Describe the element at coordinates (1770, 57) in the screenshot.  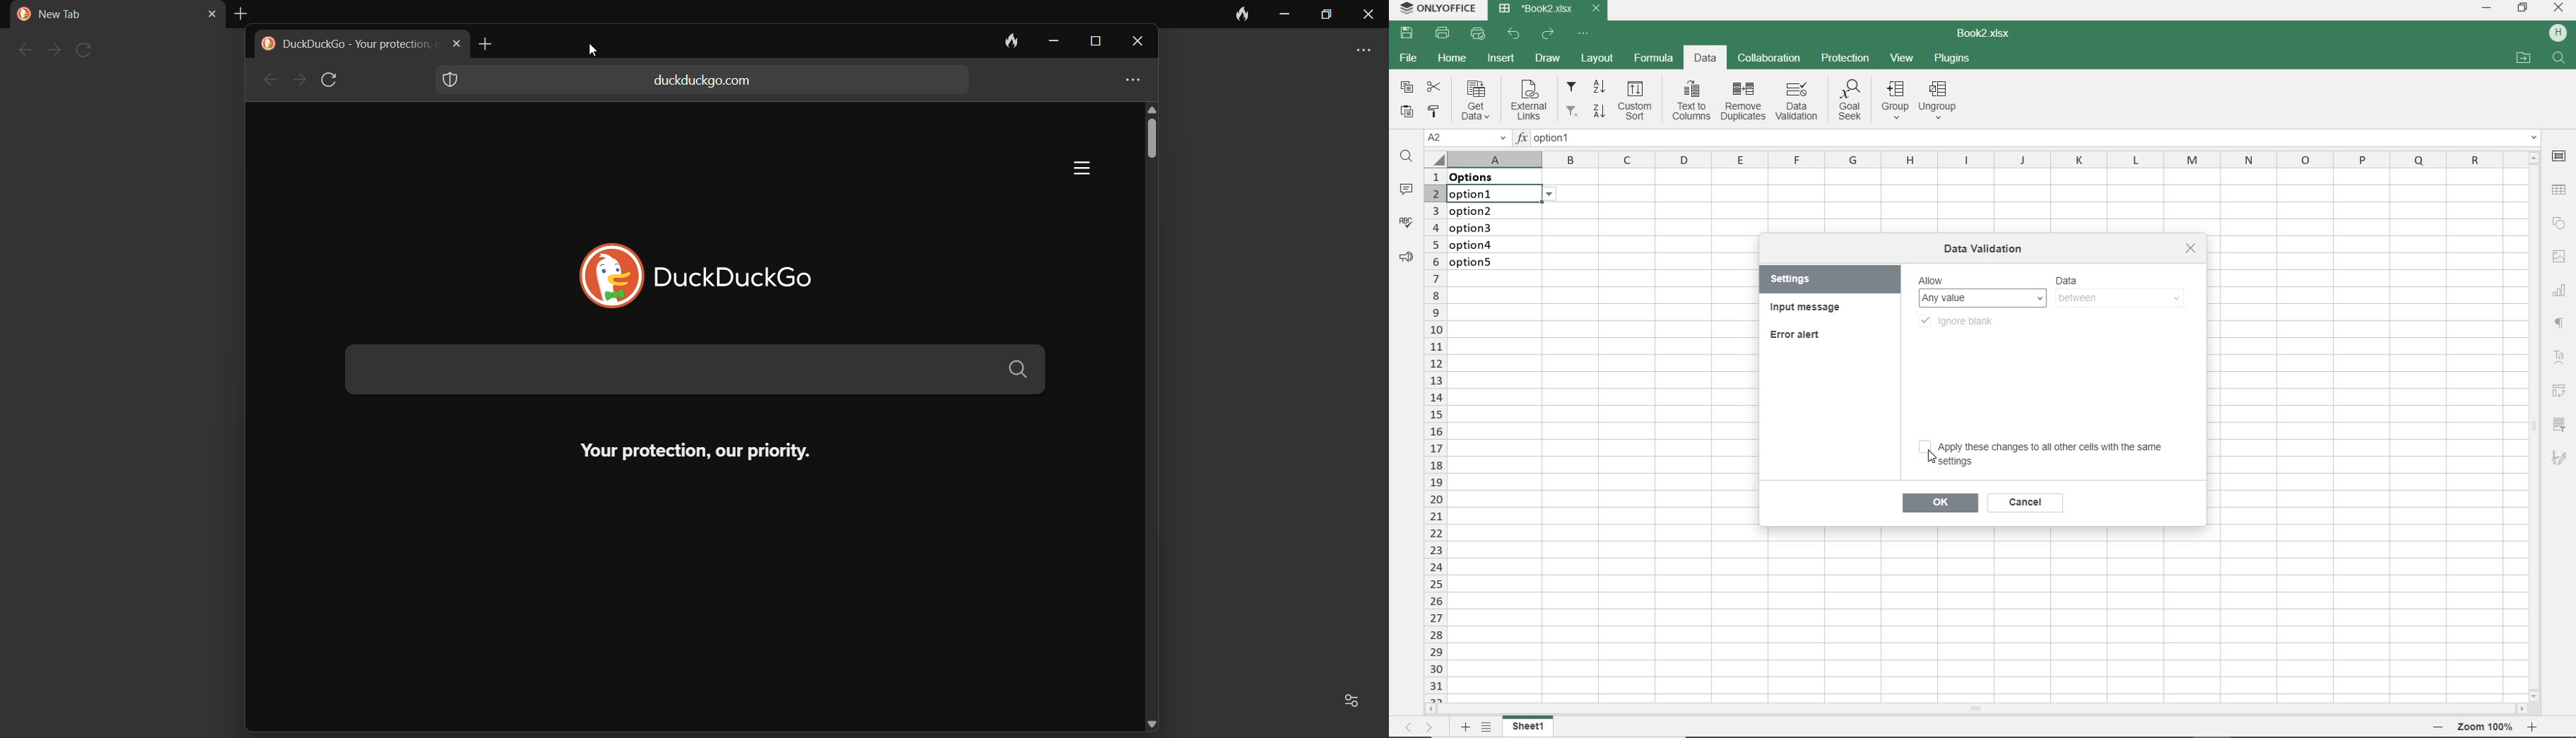
I see `COLLABORATION` at that location.